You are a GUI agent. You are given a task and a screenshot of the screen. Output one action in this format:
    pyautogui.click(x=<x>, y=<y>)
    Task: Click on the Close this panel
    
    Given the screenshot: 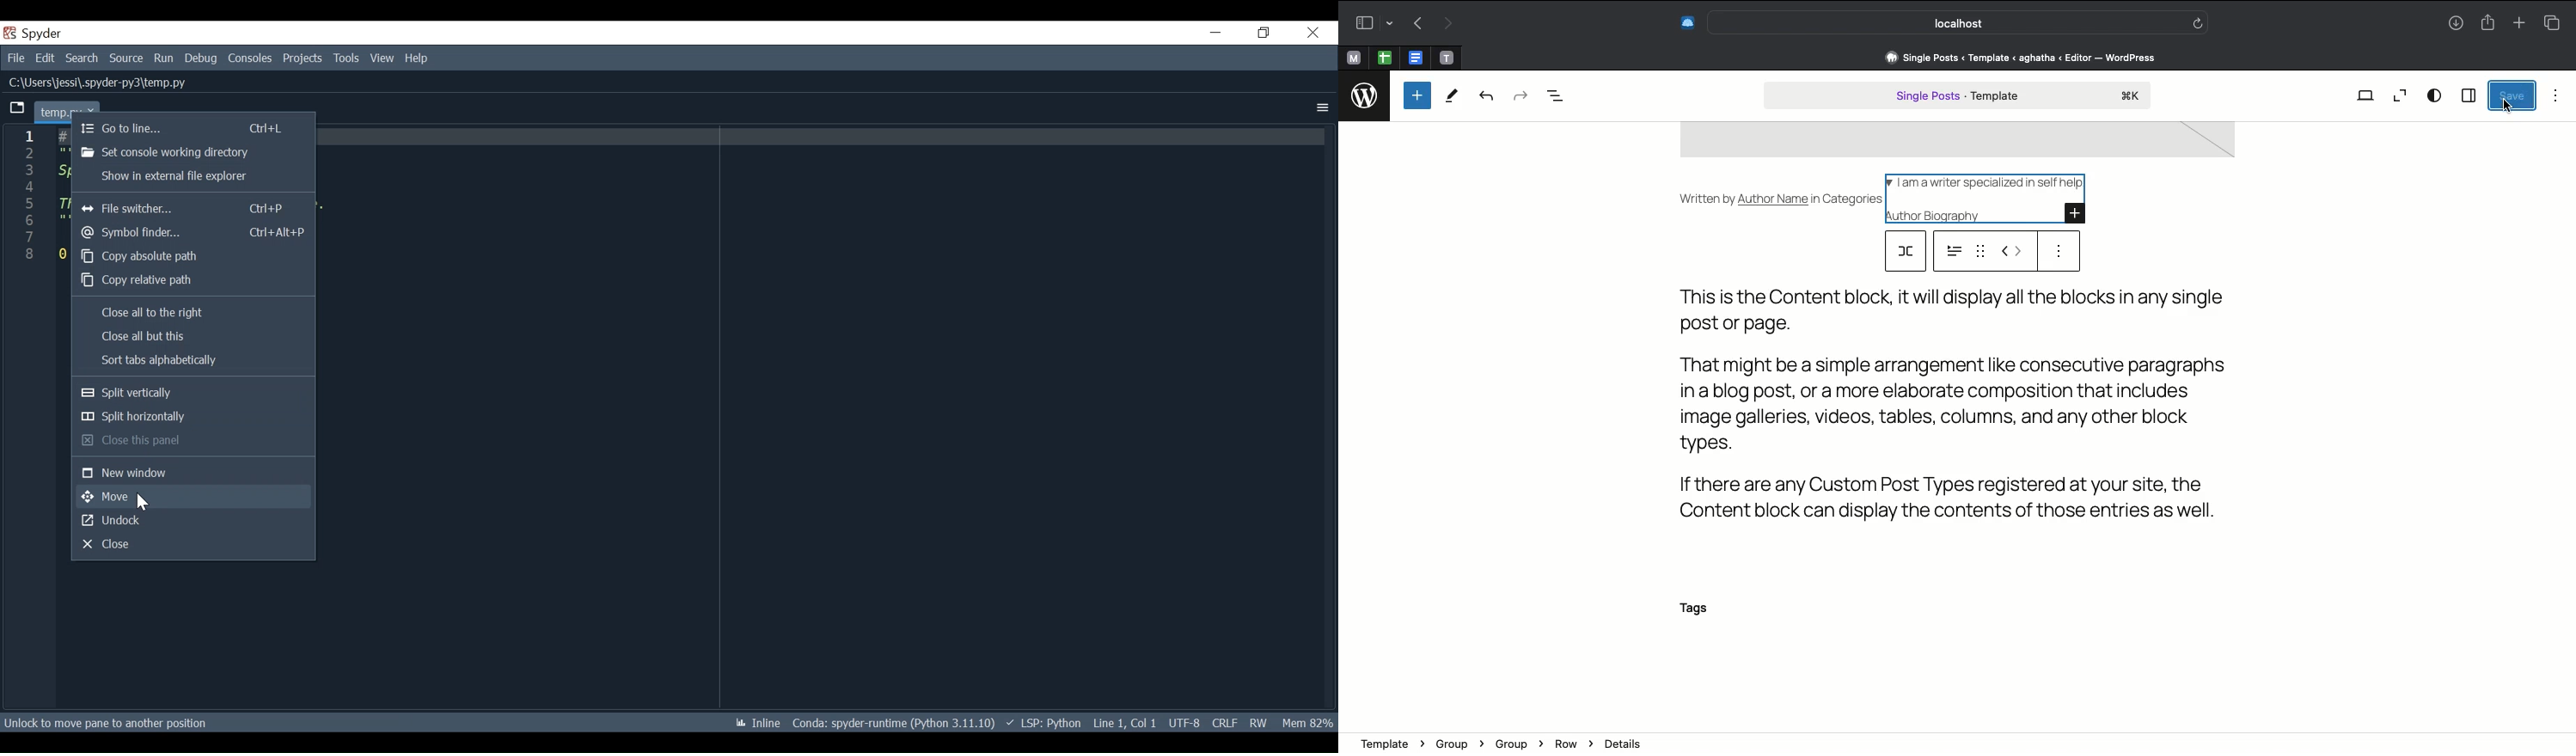 What is the action you would take?
    pyautogui.click(x=194, y=441)
    